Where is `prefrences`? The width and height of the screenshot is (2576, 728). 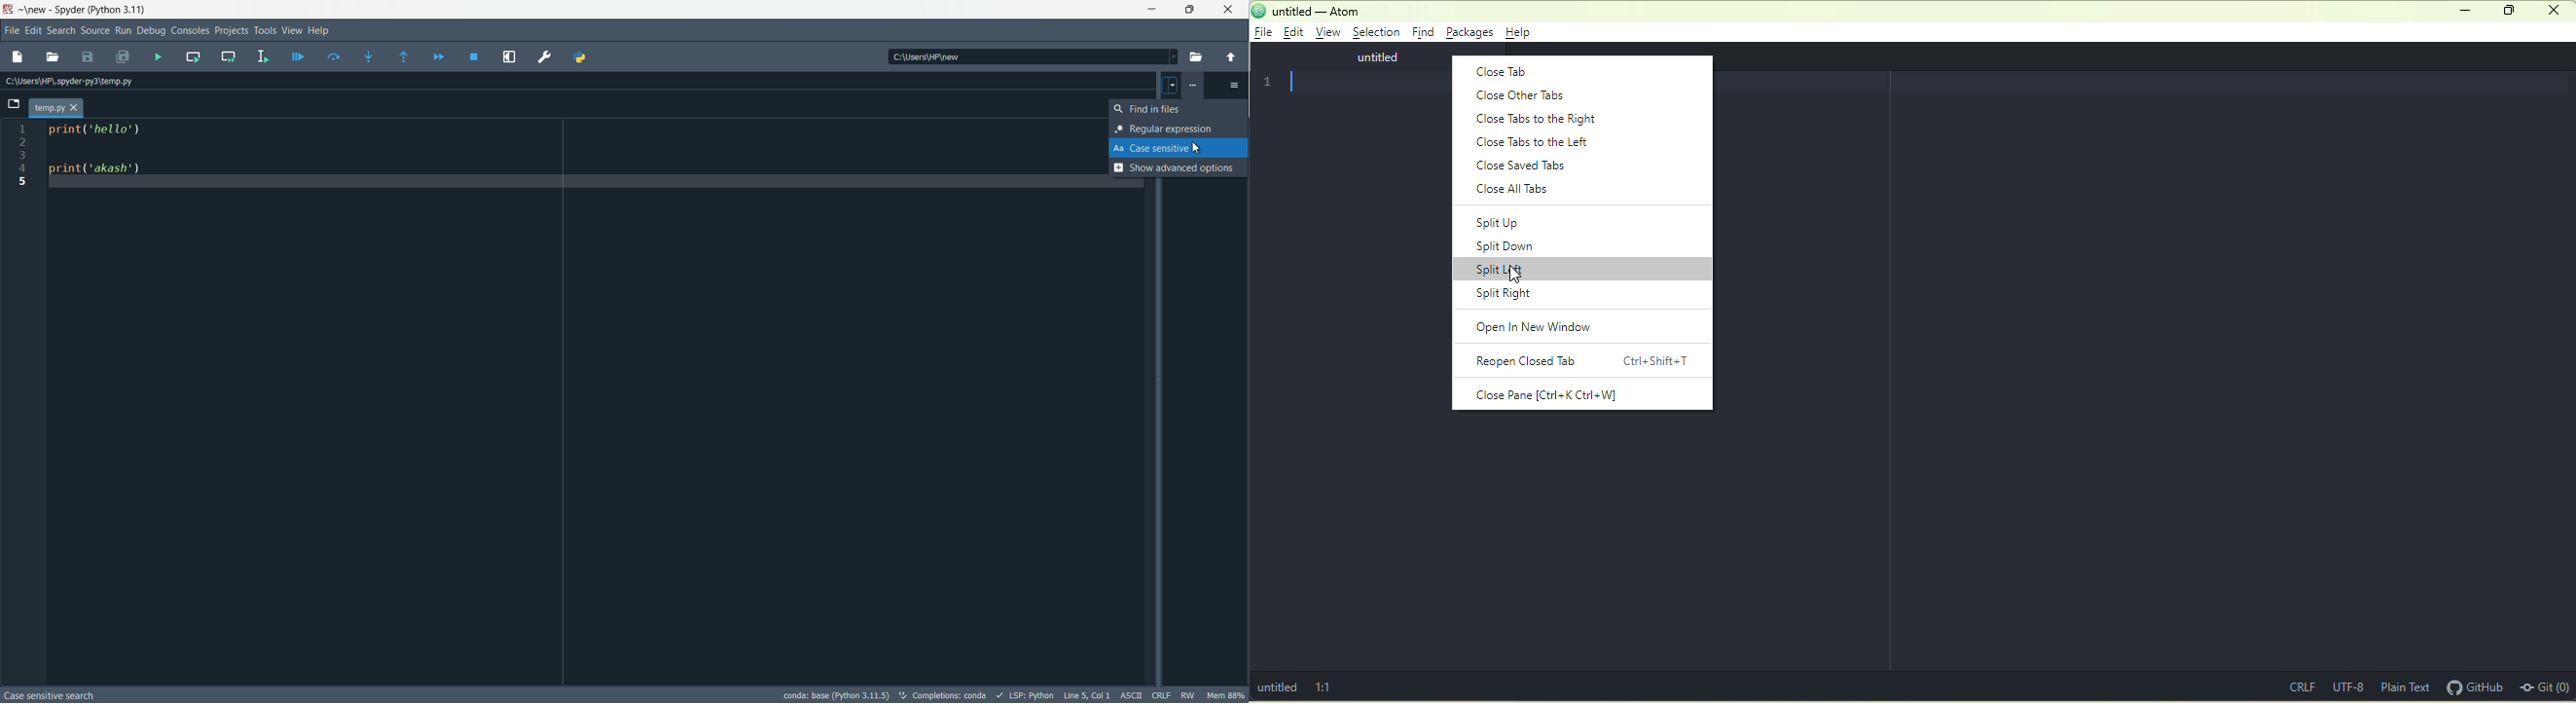 prefrences is located at coordinates (546, 57).